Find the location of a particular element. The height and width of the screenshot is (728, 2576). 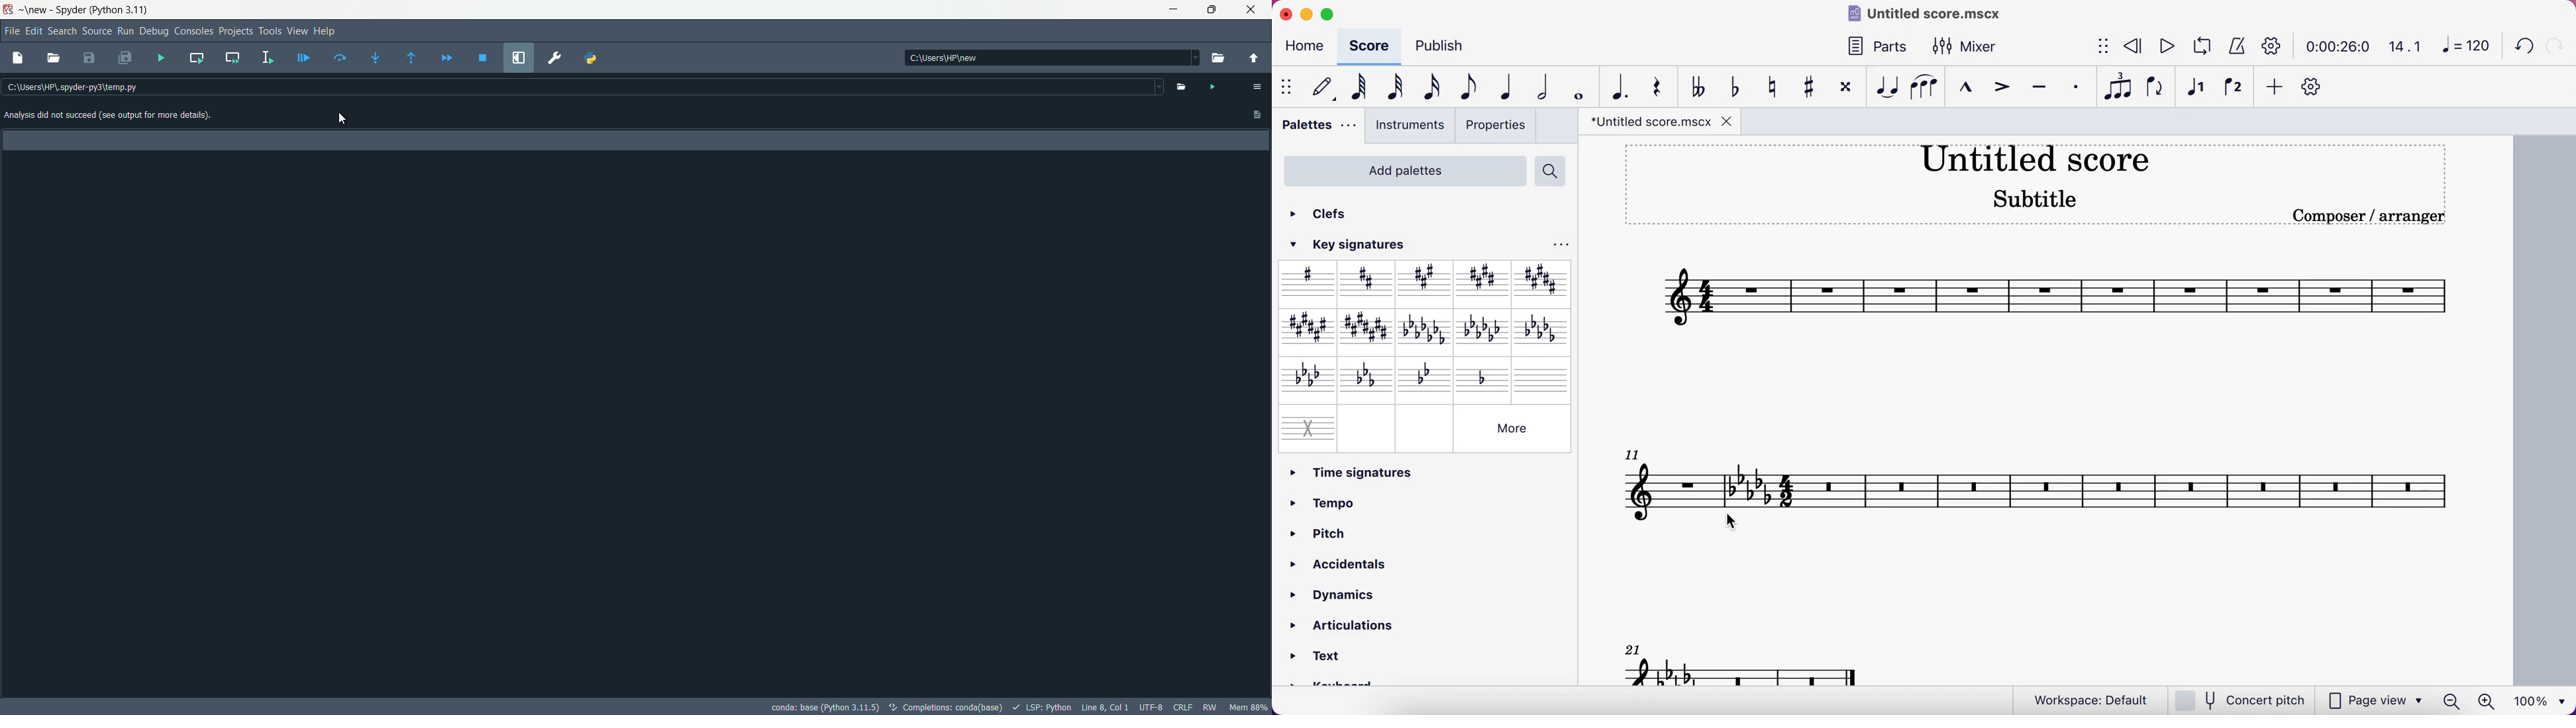

add palettes is located at coordinates (1402, 170).